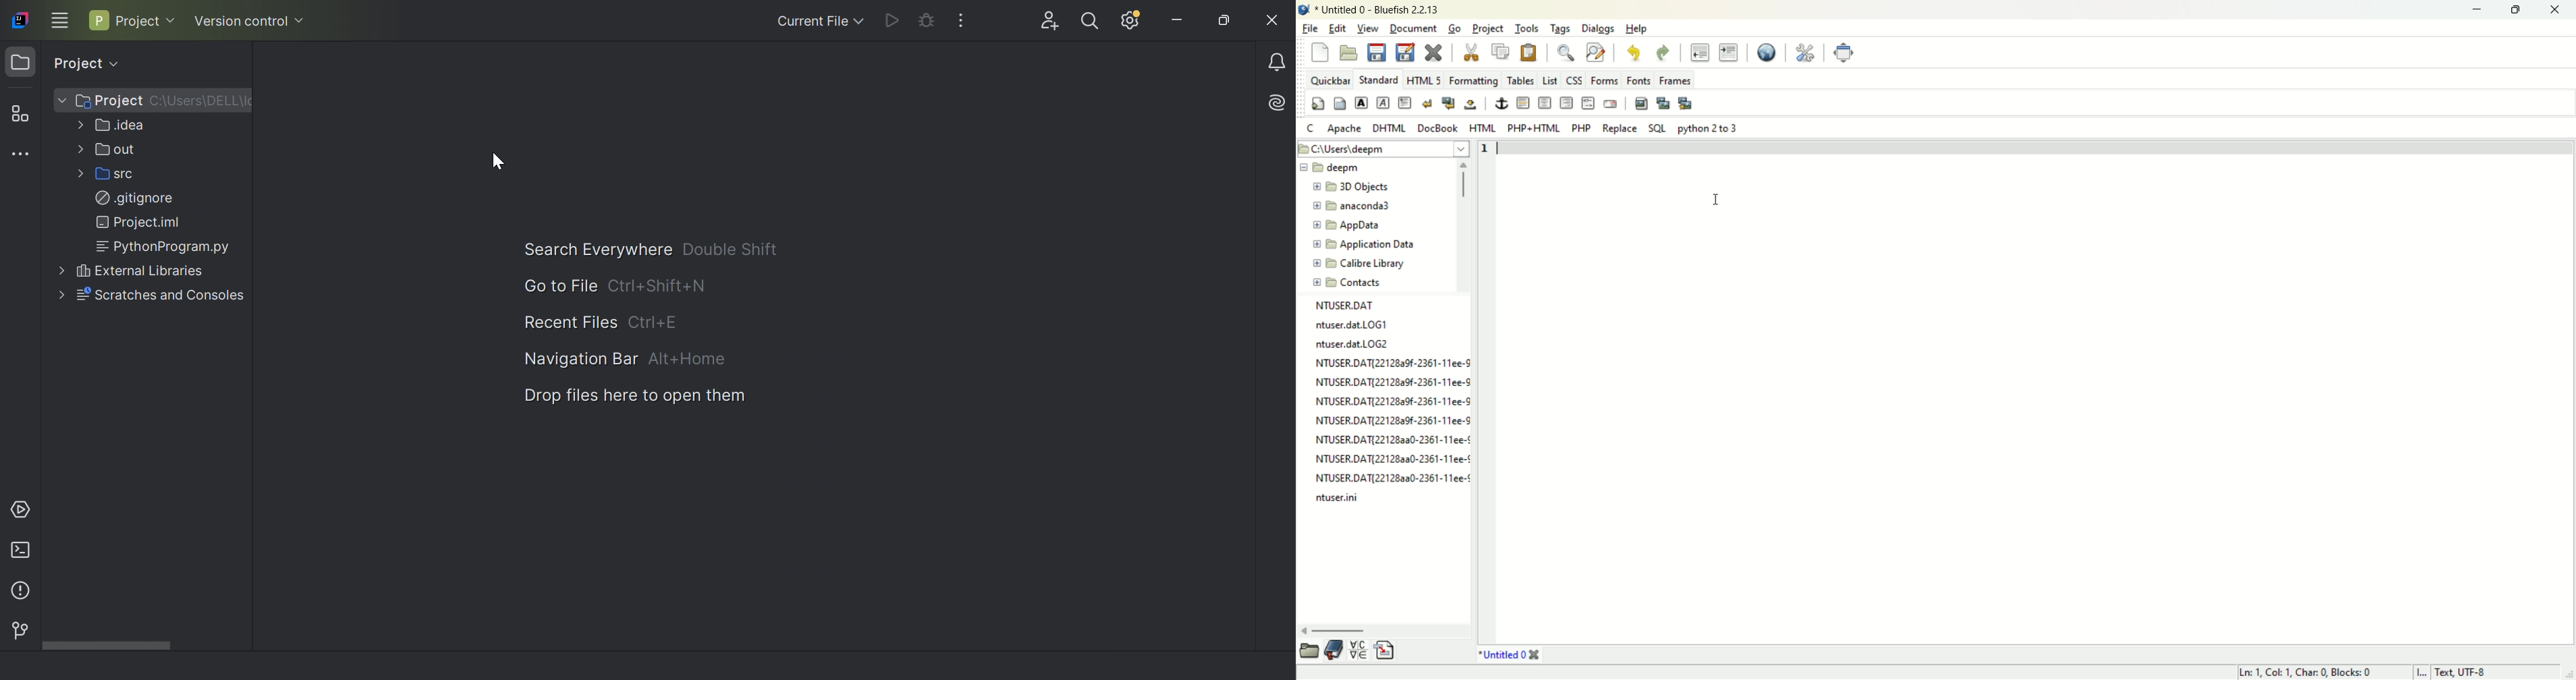 The height and width of the screenshot is (700, 2576). Describe the element at coordinates (1474, 81) in the screenshot. I see `formatting` at that location.